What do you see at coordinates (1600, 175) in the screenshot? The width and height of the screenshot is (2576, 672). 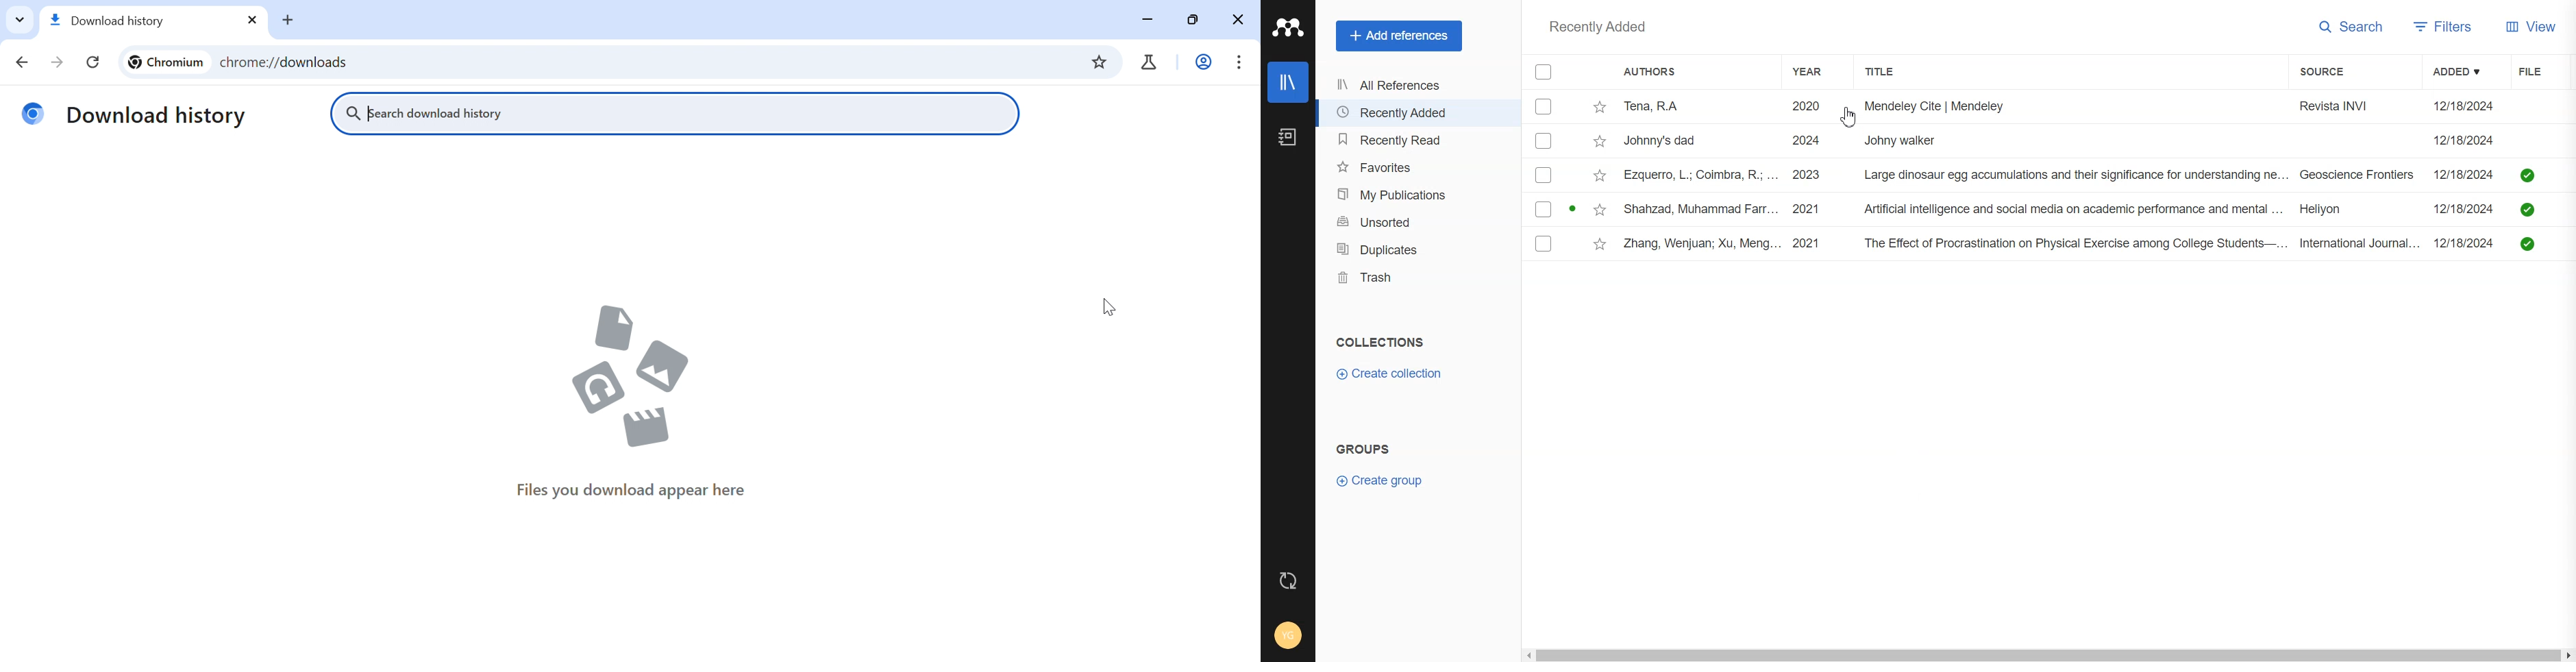 I see `Star` at bounding box center [1600, 175].